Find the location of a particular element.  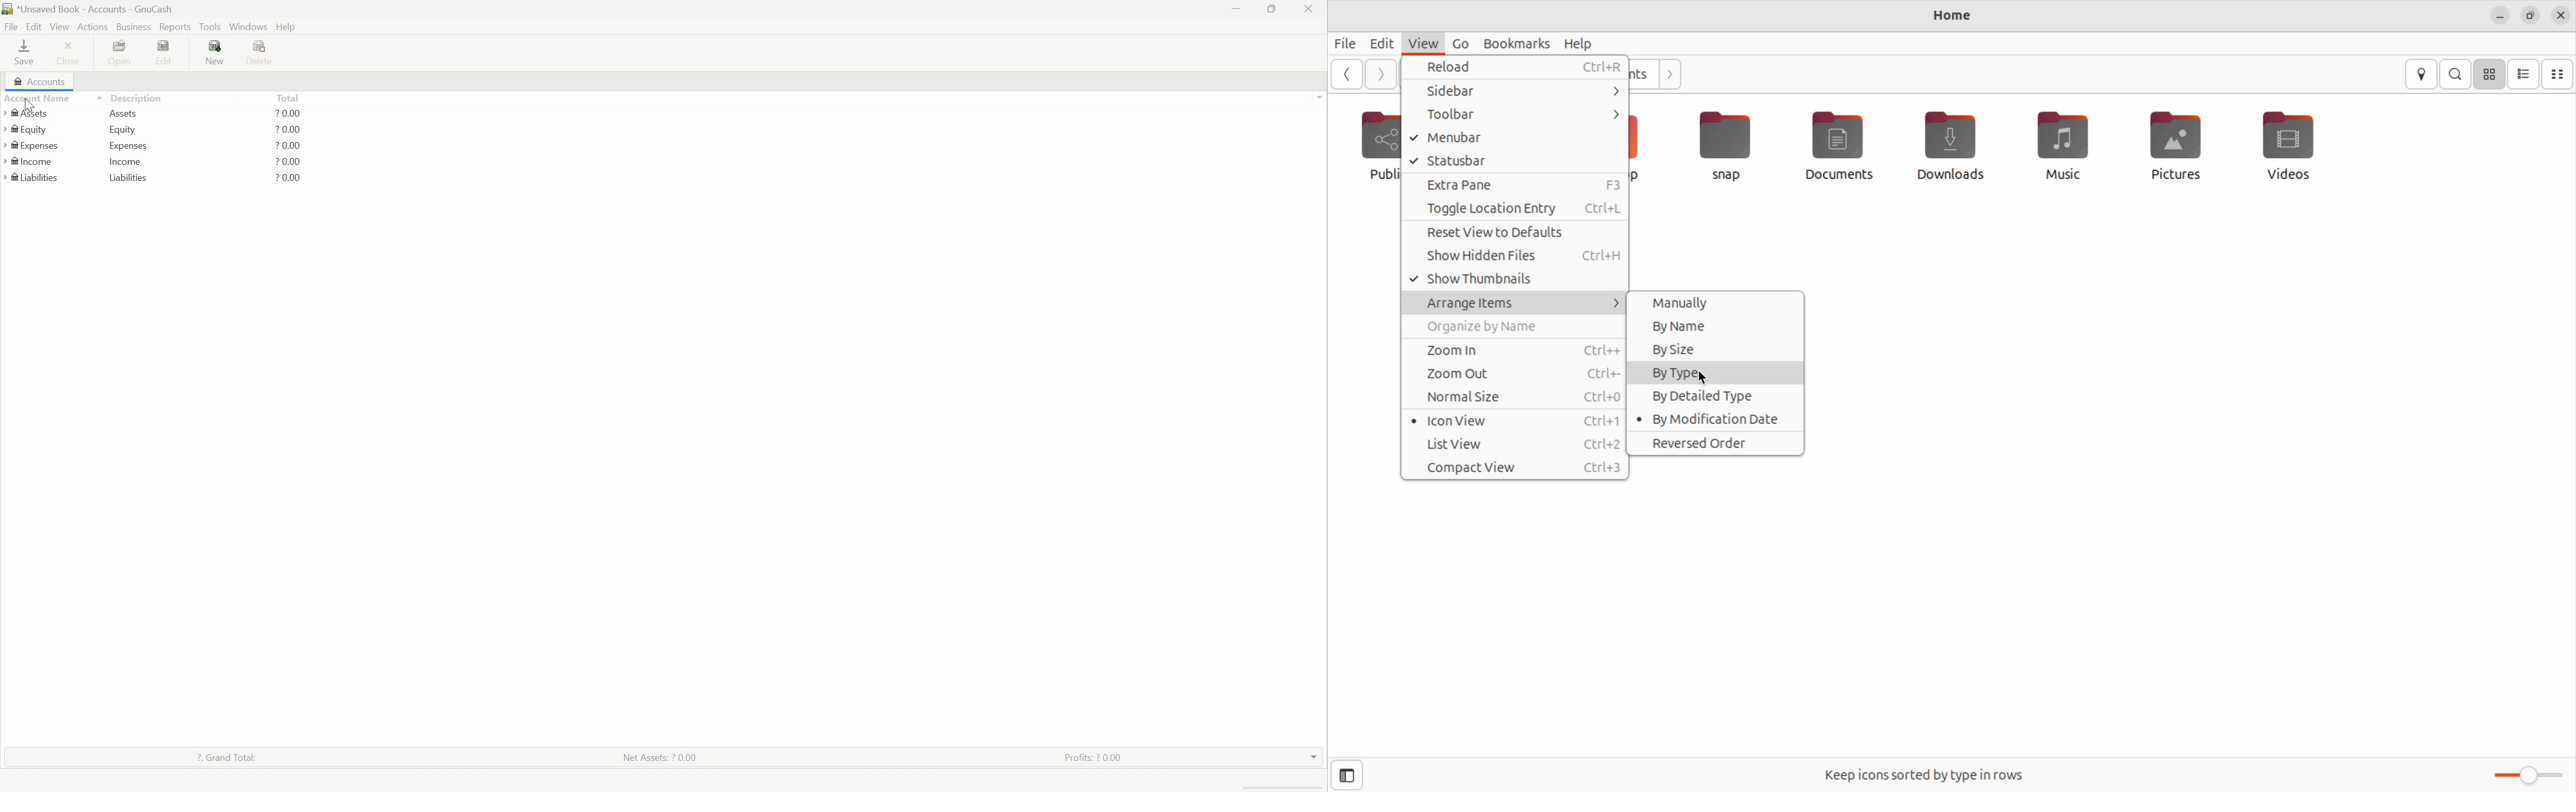

? Grand total is located at coordinates (225, 756).